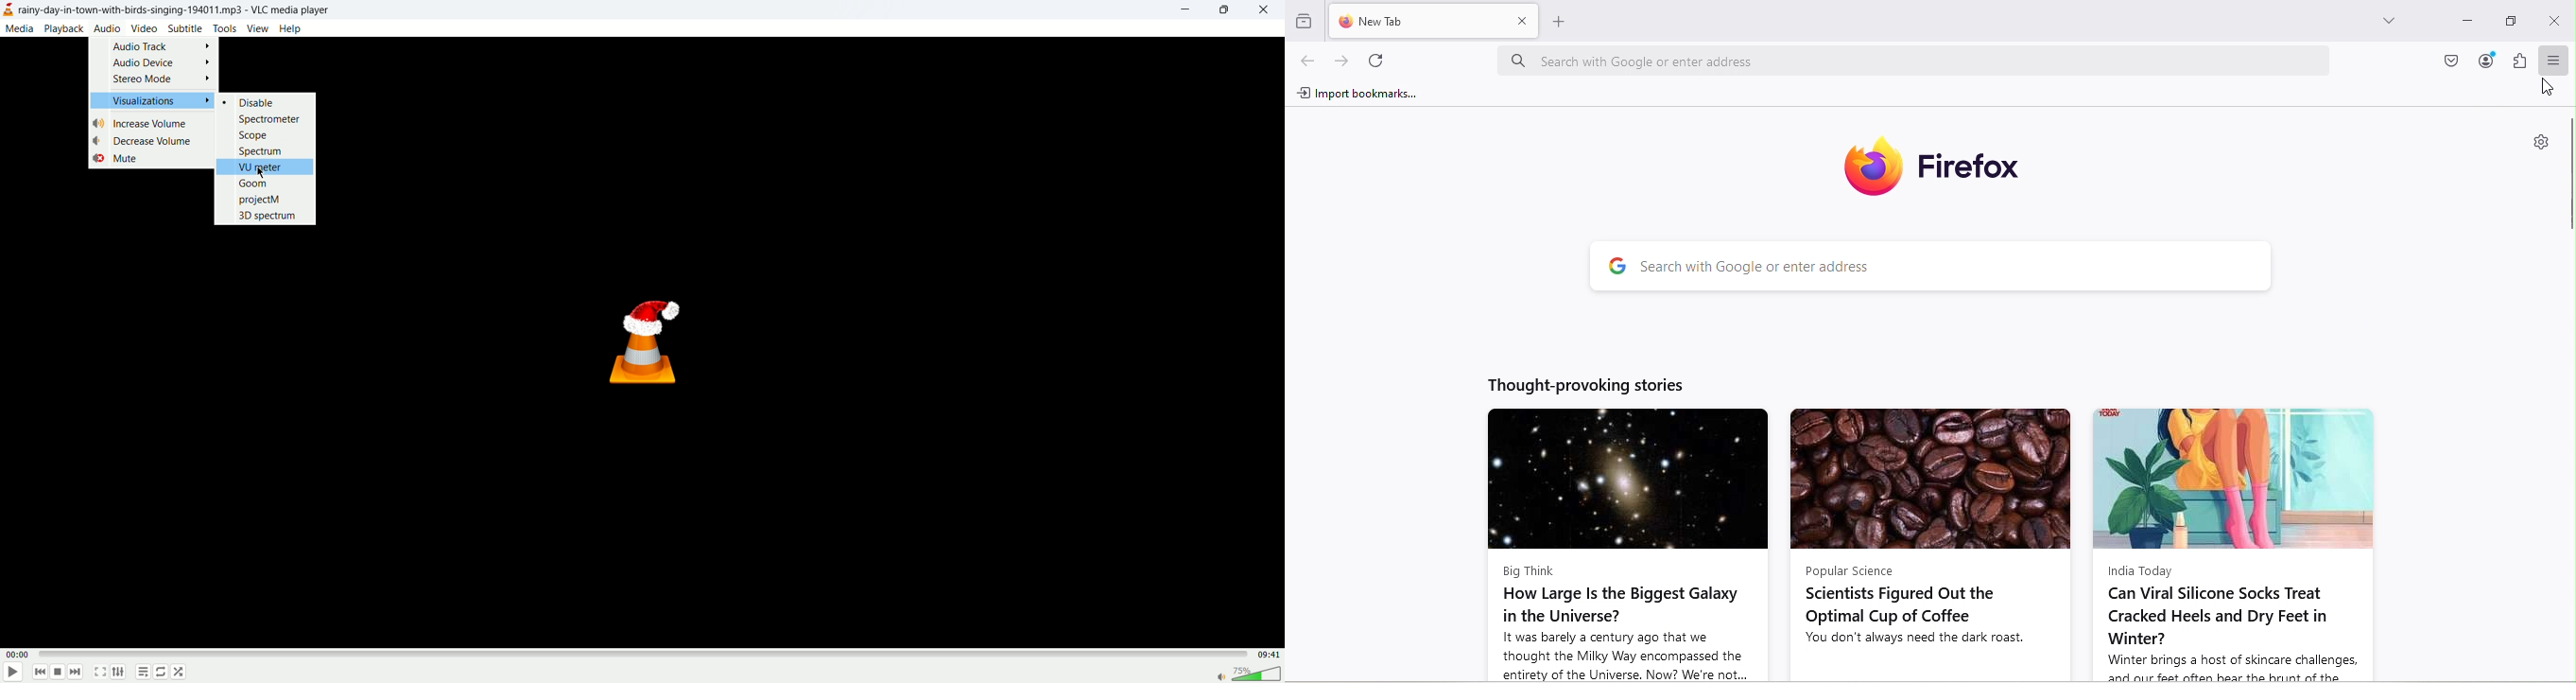 The width and height of the screenshot is (2576, 700). I want to click on Personalize new tab, so click(2542, 141).